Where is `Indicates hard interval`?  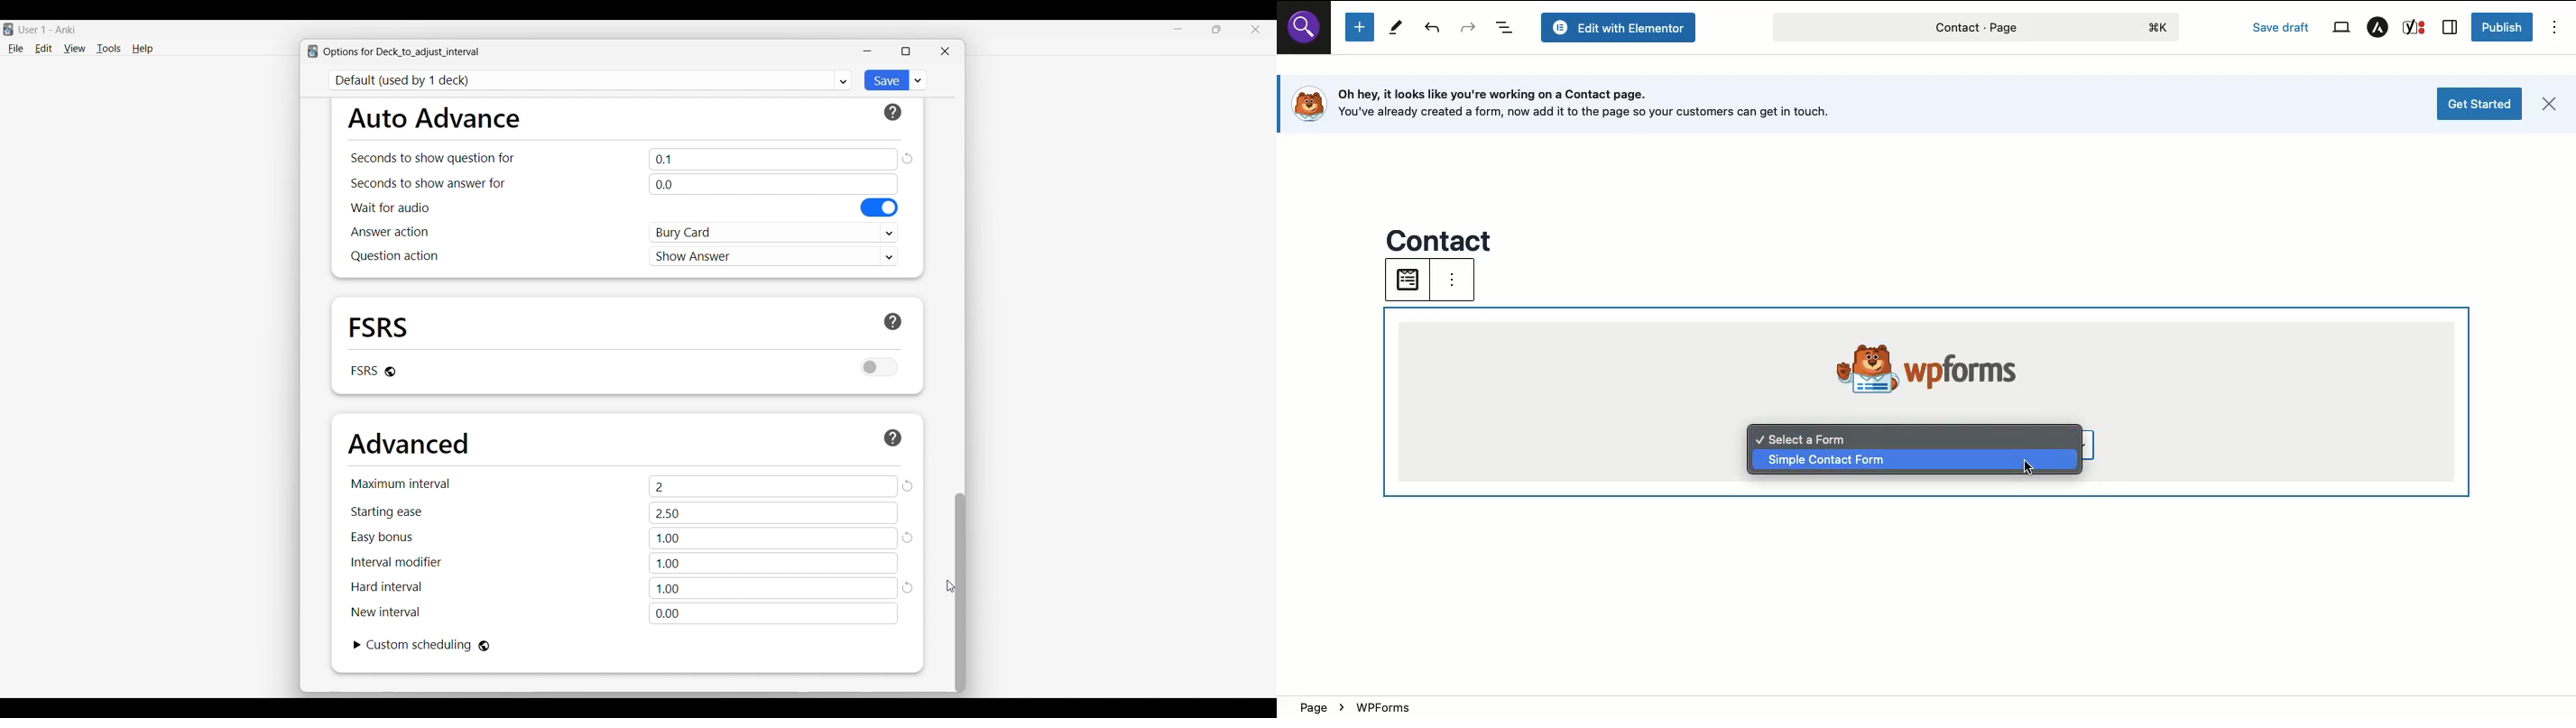 Indicates hard interval is located at coordinates (387, 587).